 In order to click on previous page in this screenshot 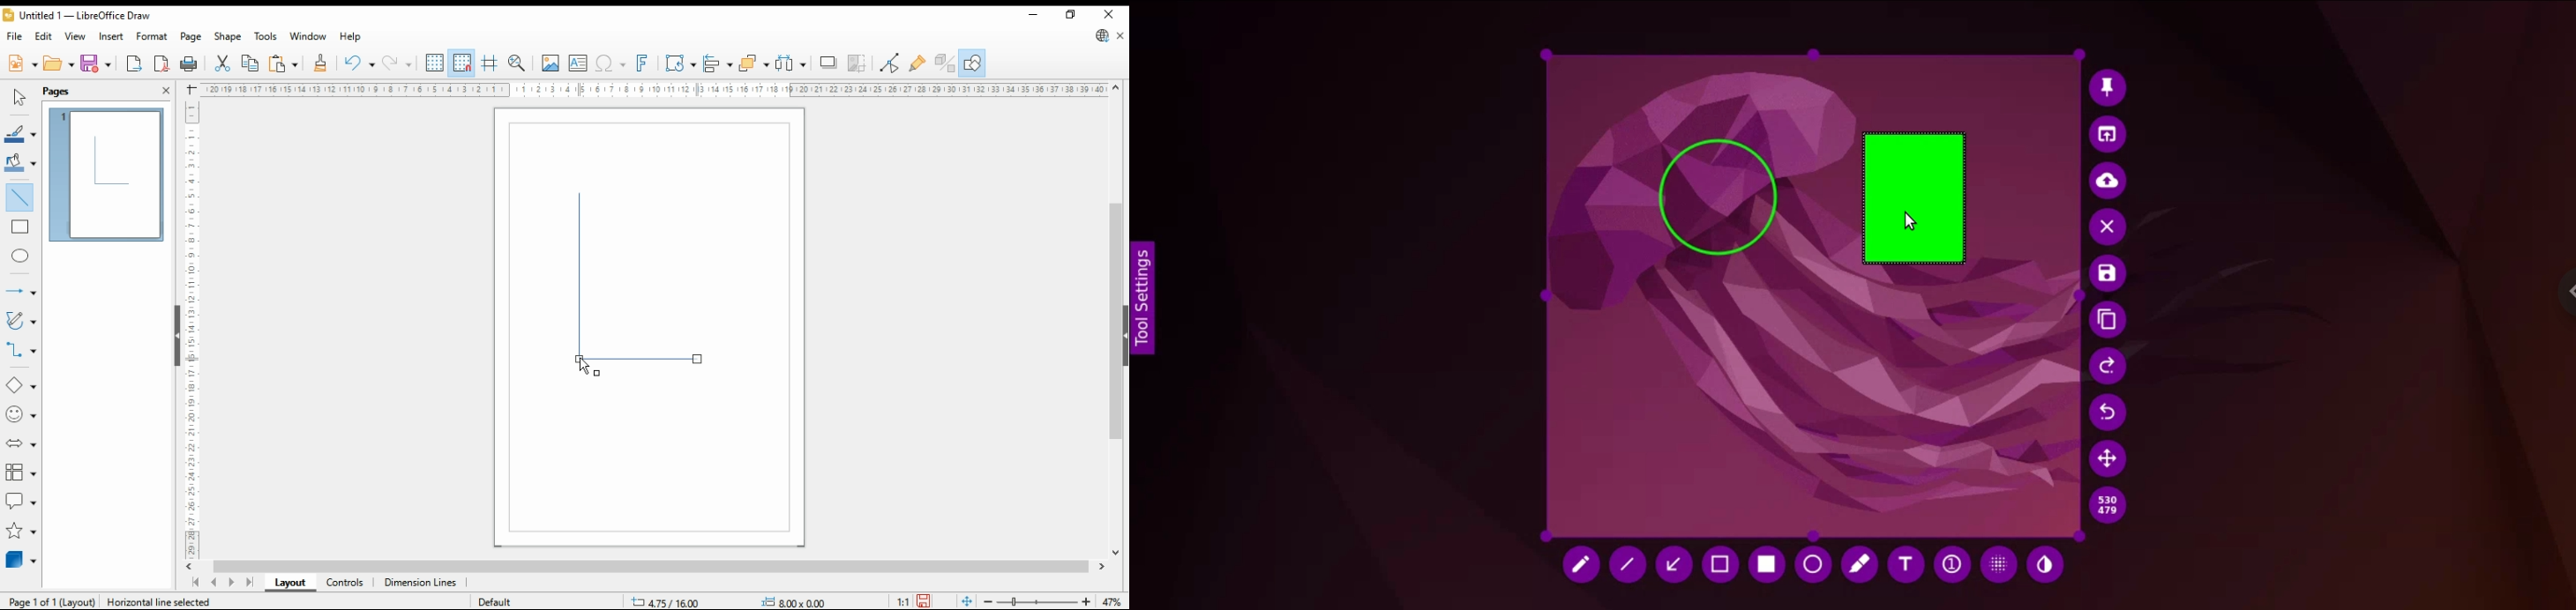, I will do `click(213, 584)`.